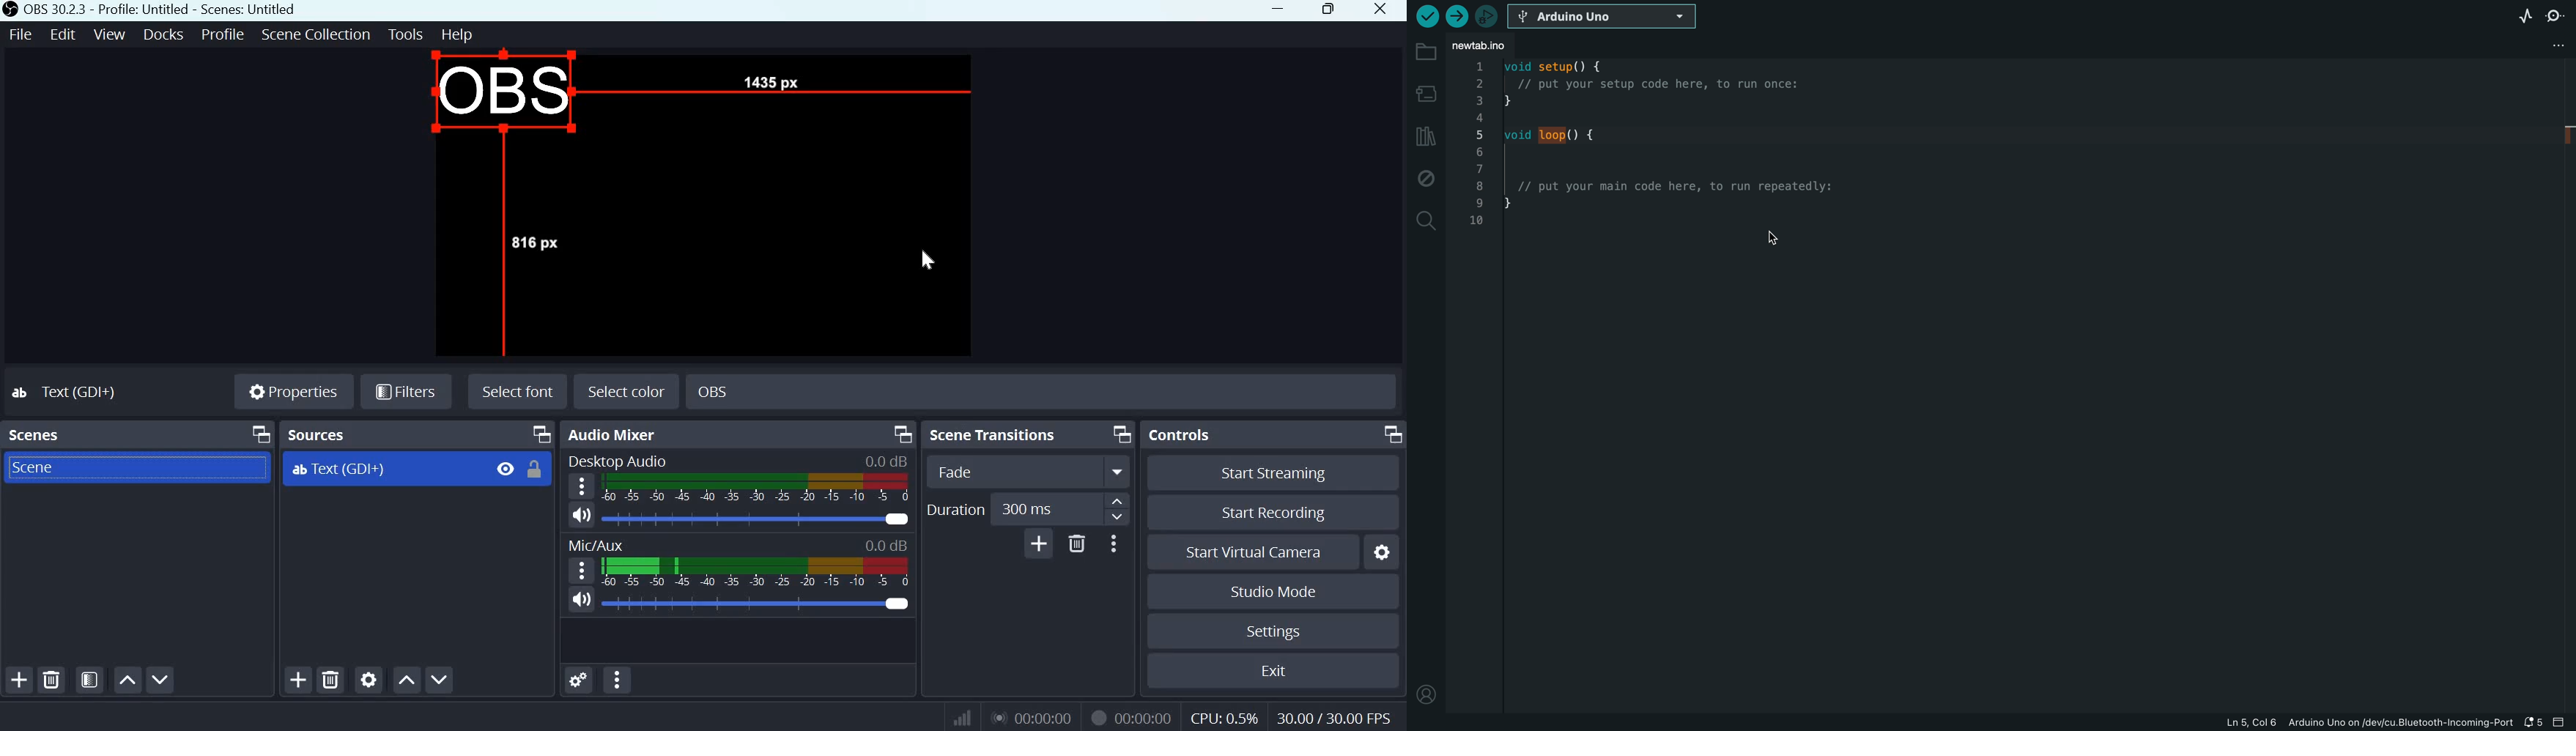  I want to click on 0.0 dB, so click(757, 604).